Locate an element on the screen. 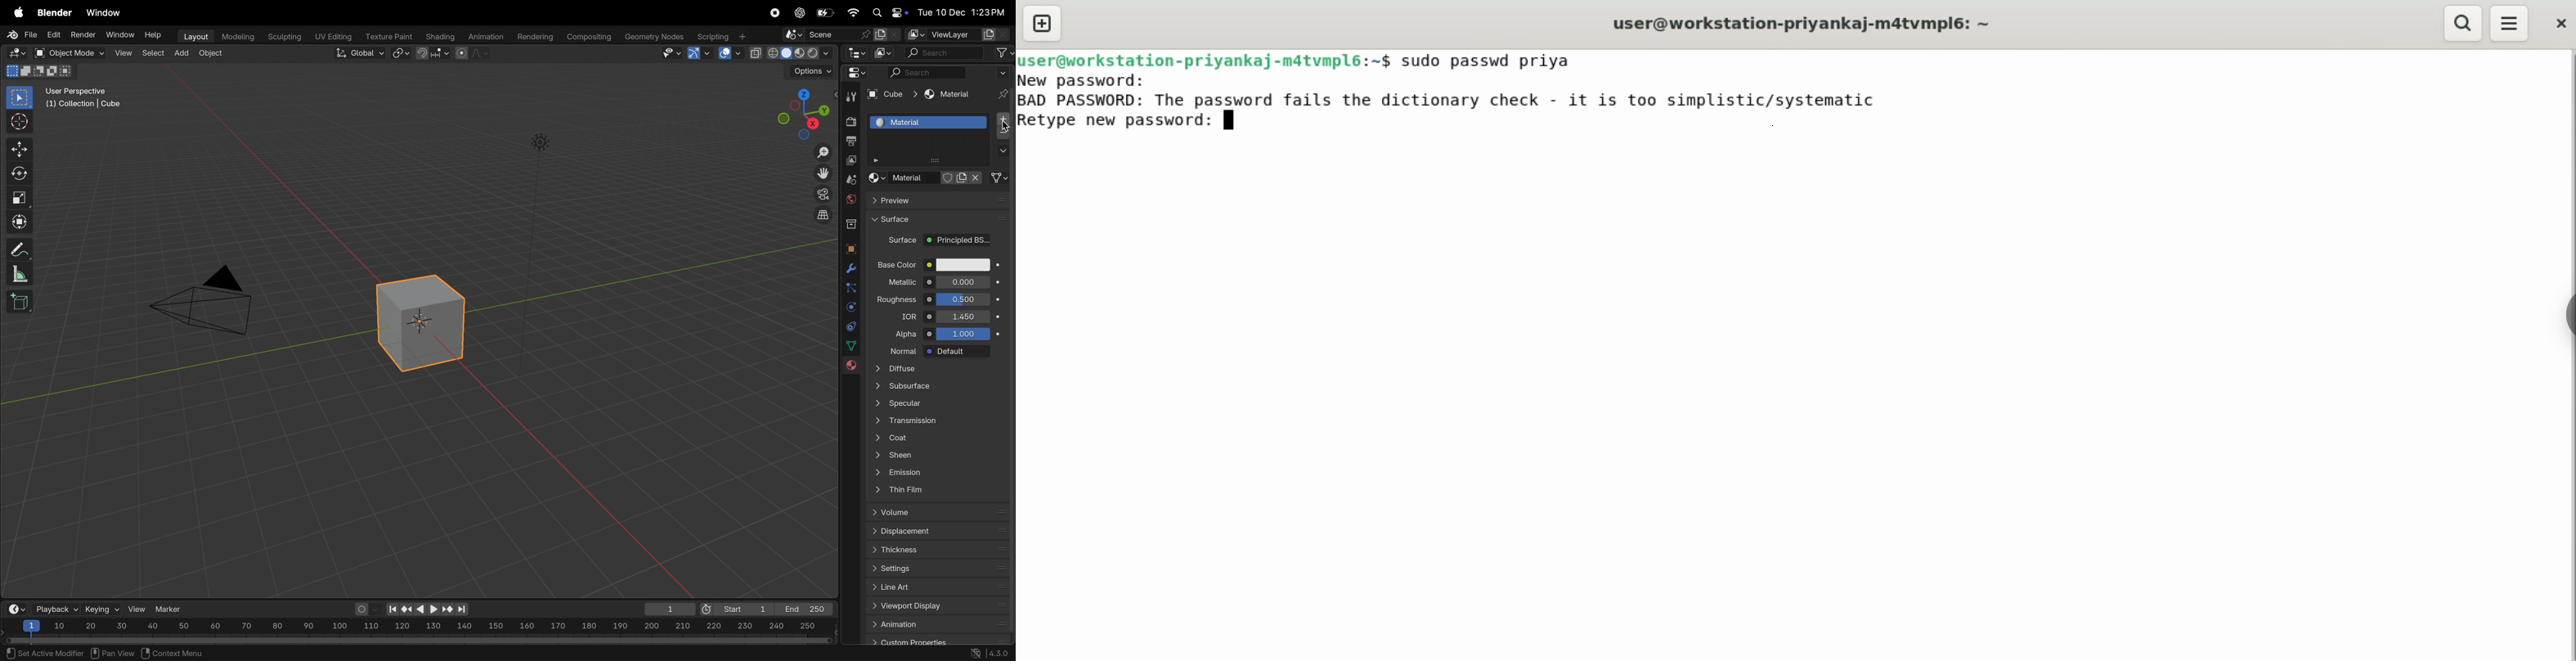 This screenshot has width=2576, height=672. 10000 is located at coordinates (965, 334).